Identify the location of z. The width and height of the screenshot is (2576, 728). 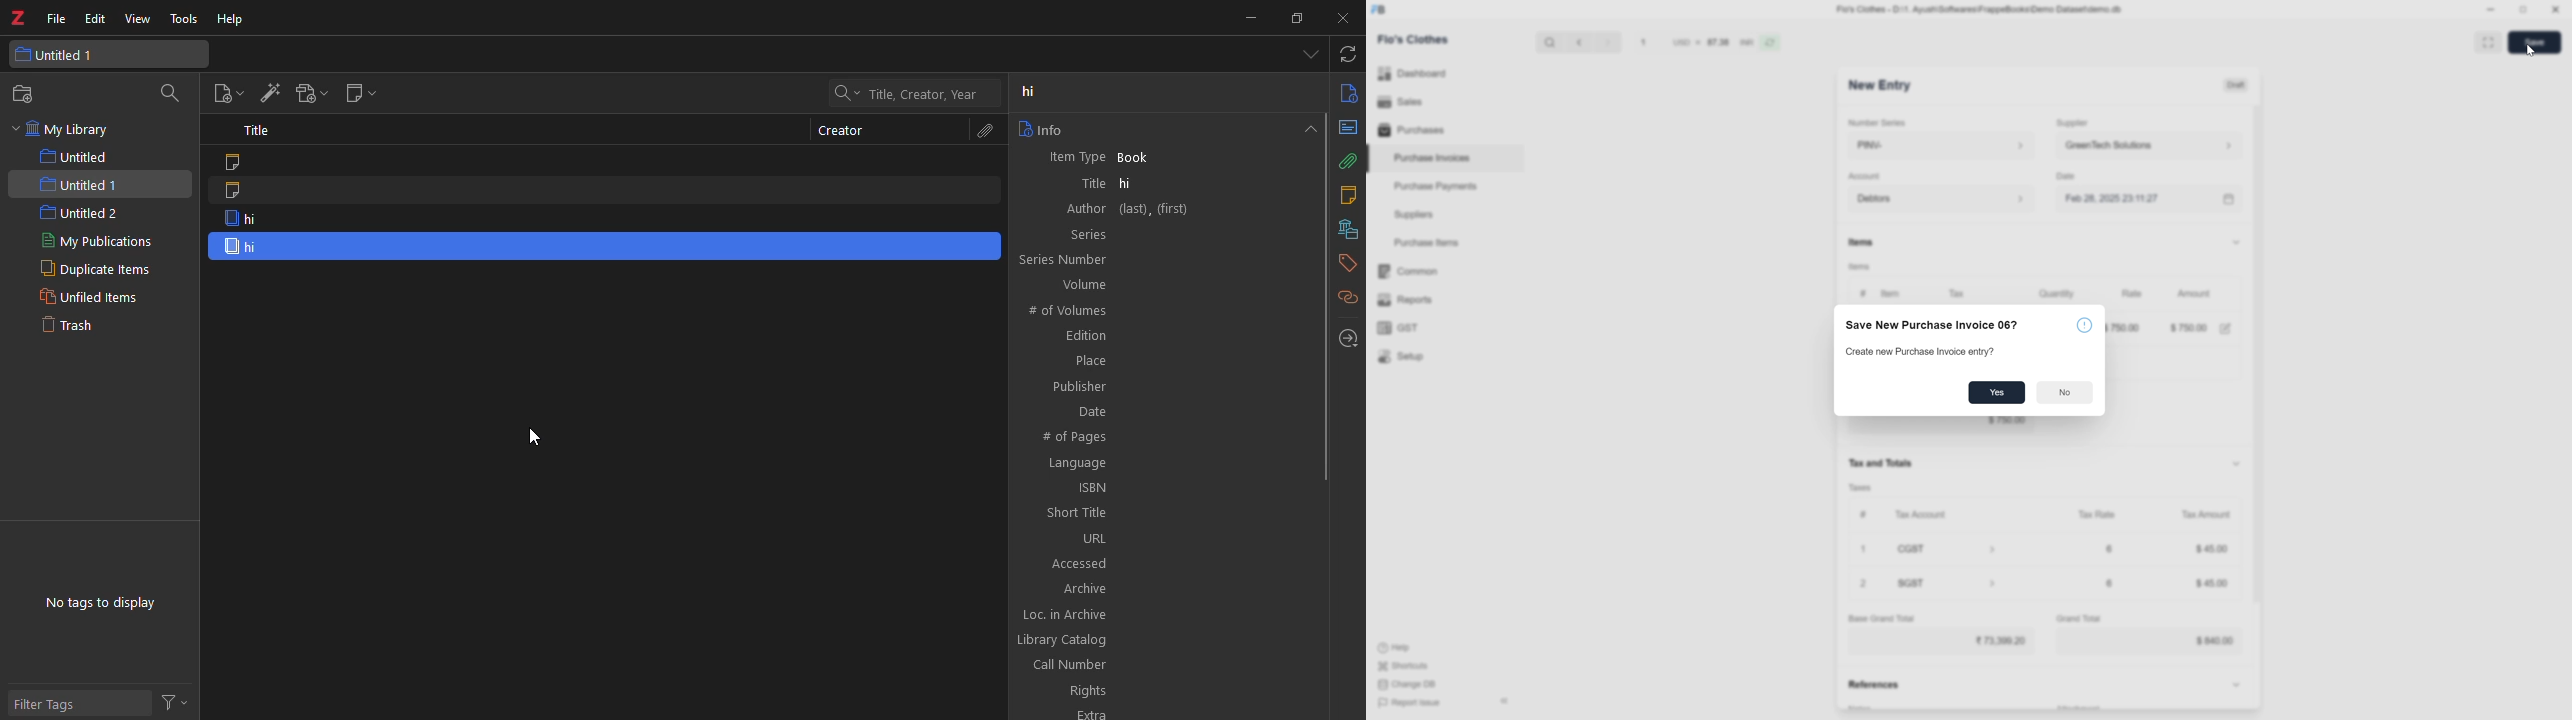
(18, 17).